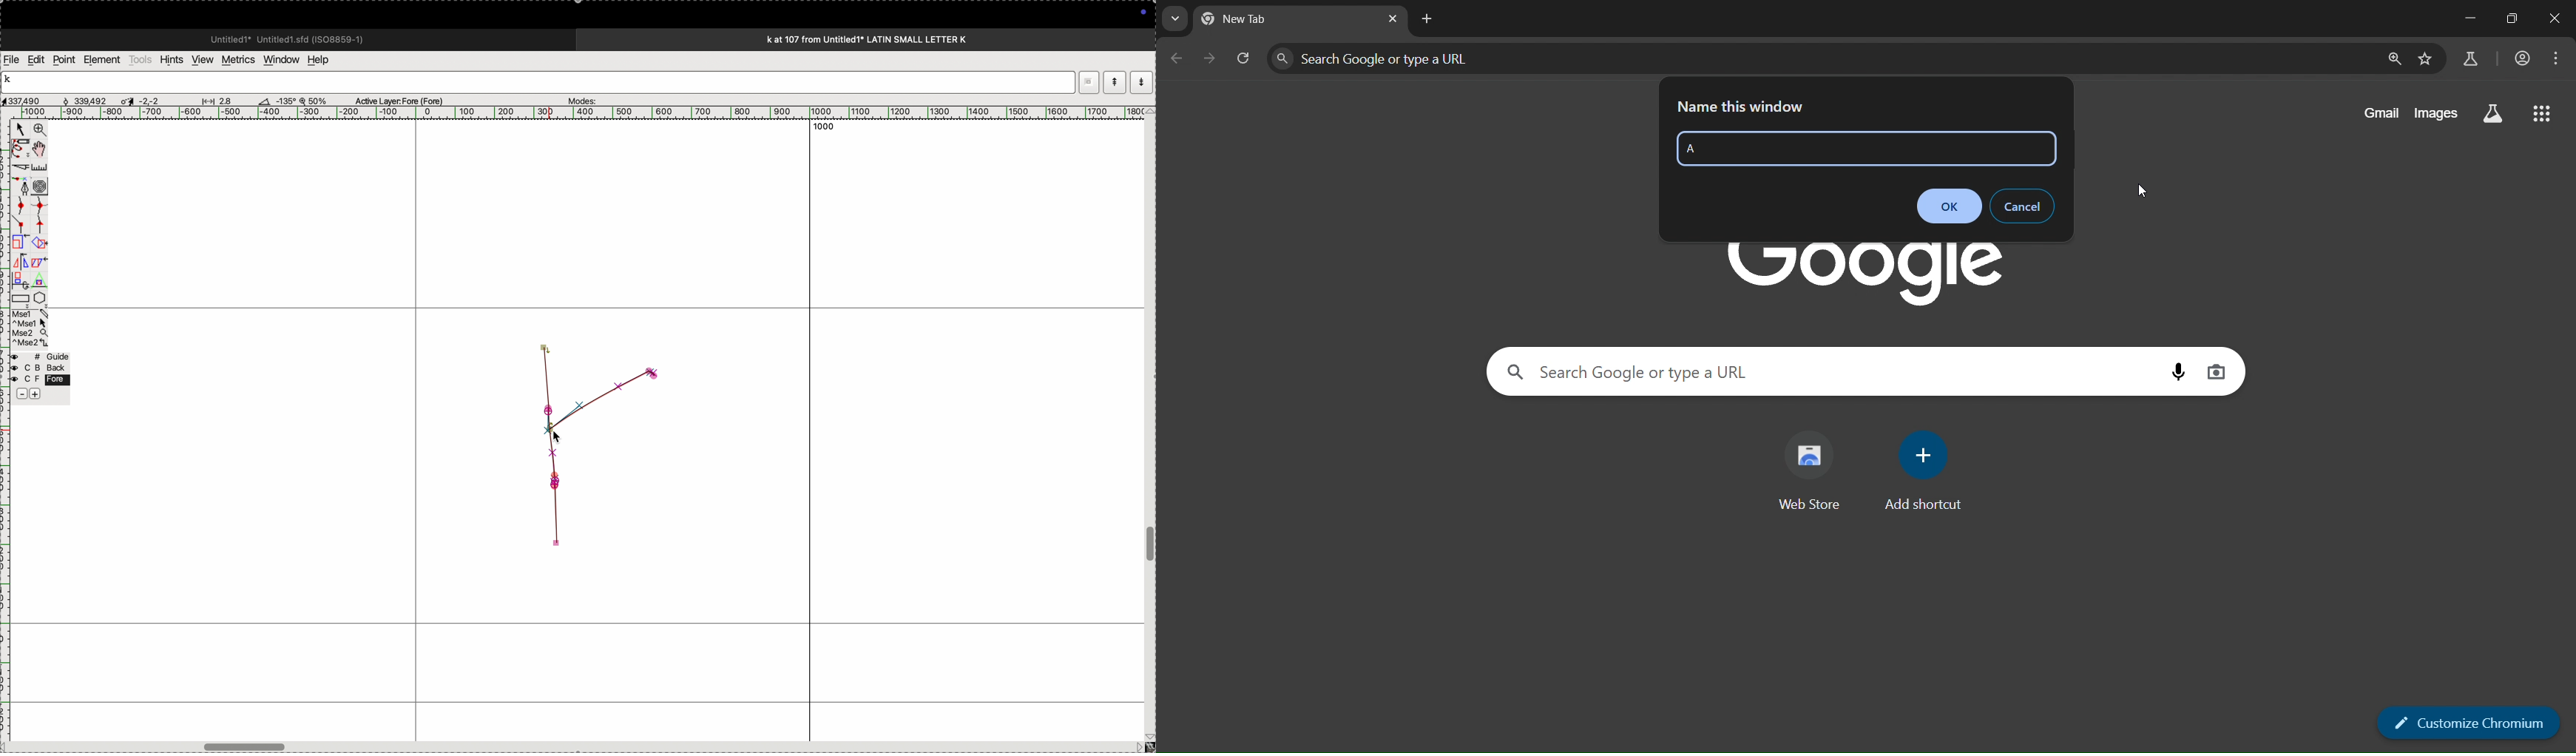 This screenshot has height=756, width=2576. Describe the element at coordinates (586, 450) in the screenshot. I see `random shape` at that location.